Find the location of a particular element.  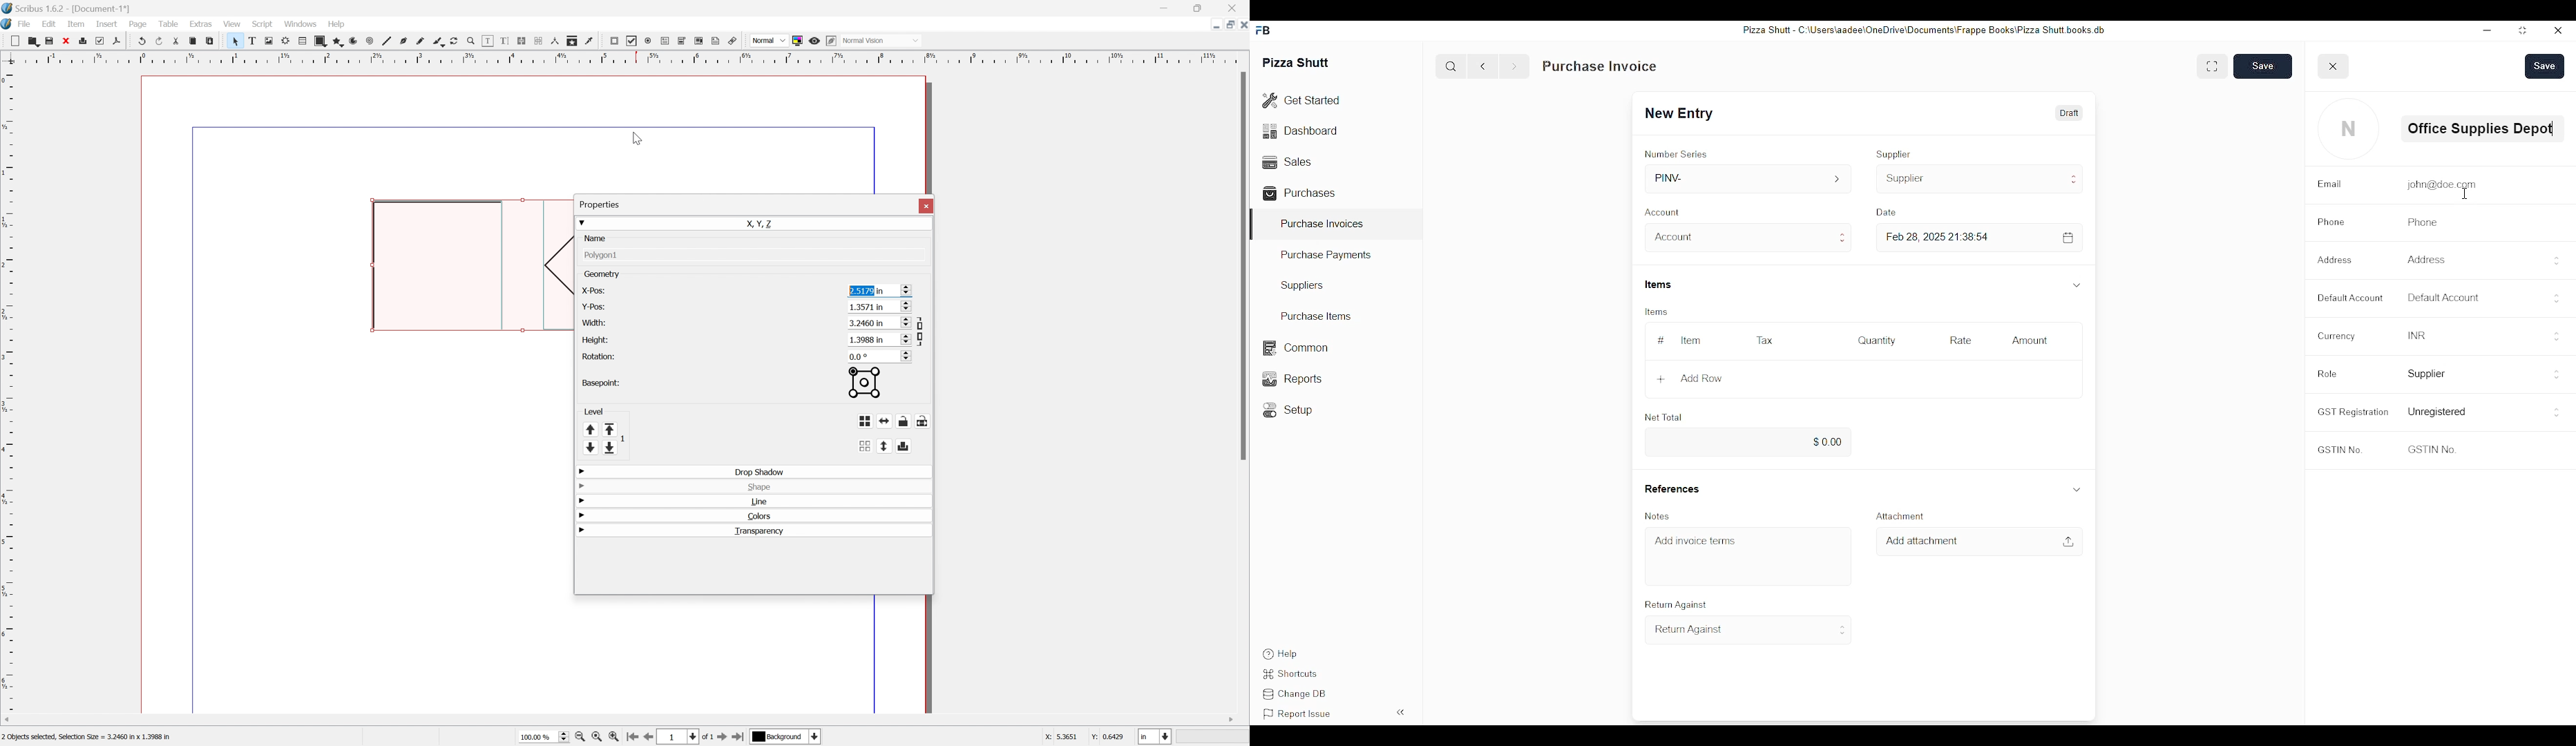

colors is located at coordinates (759, 516).